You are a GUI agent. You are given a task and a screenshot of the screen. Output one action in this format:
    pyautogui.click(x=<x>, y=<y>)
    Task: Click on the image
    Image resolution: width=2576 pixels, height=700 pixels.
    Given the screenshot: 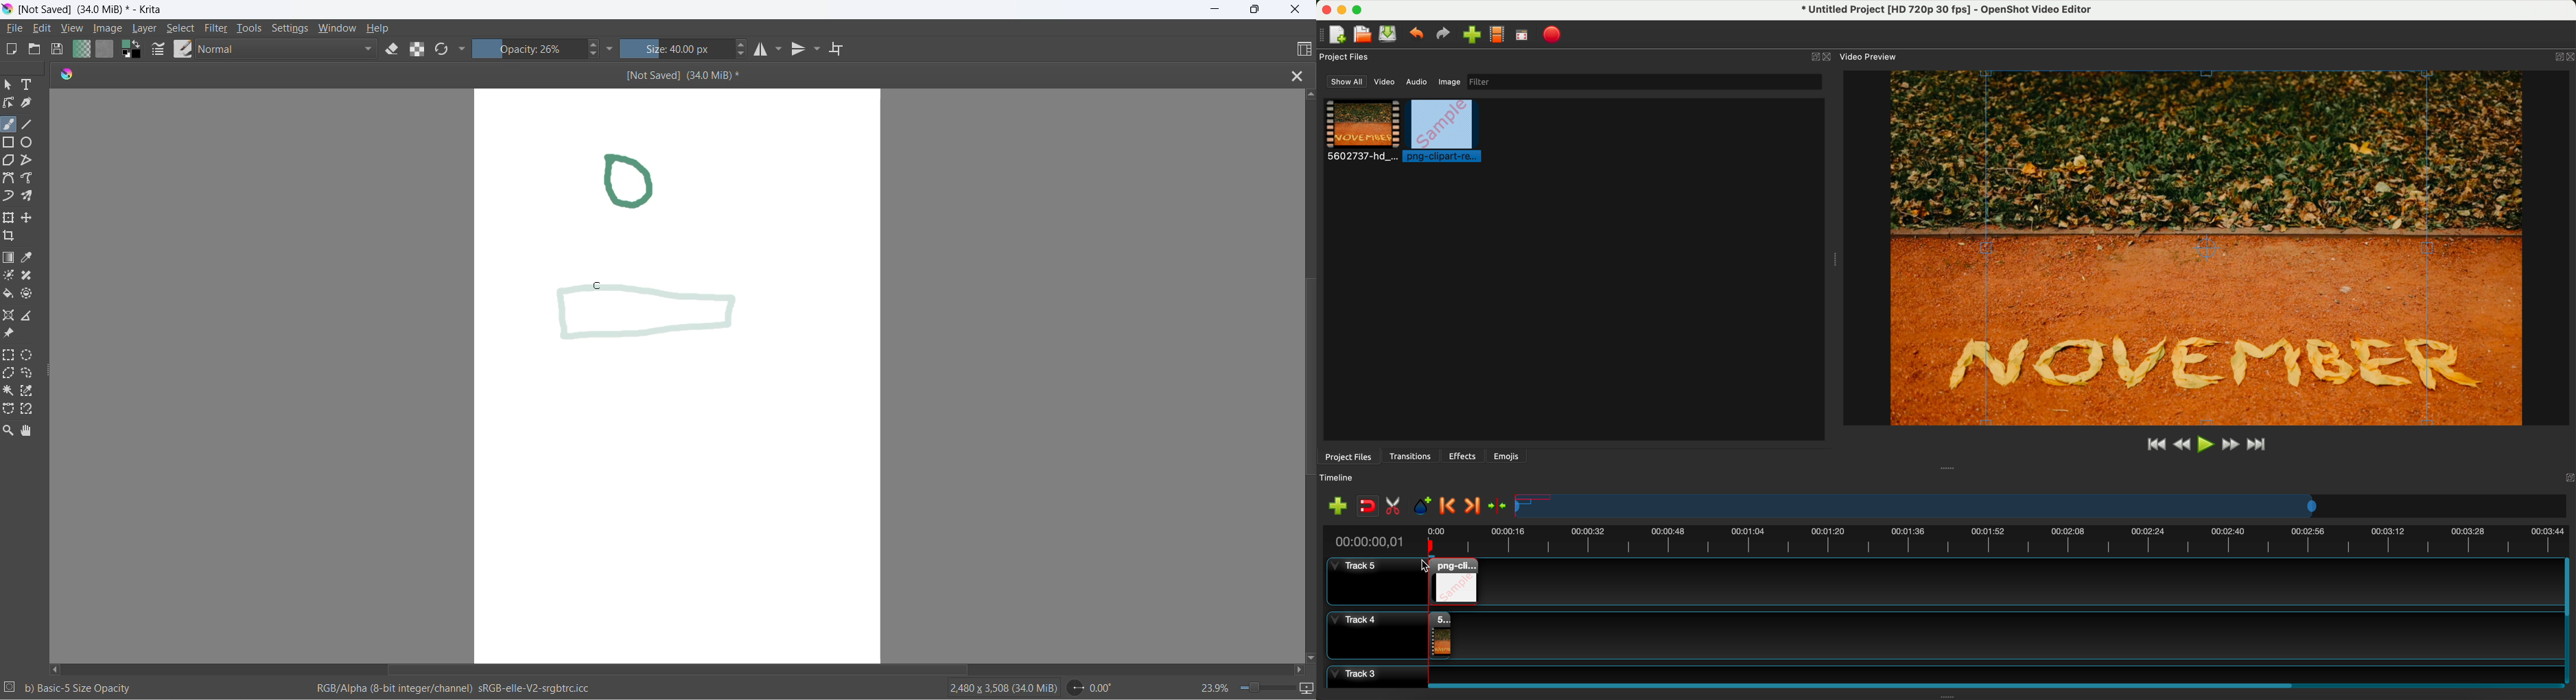 What is the action you would take?
    pyautogui.click(x=1447, y=83)
    